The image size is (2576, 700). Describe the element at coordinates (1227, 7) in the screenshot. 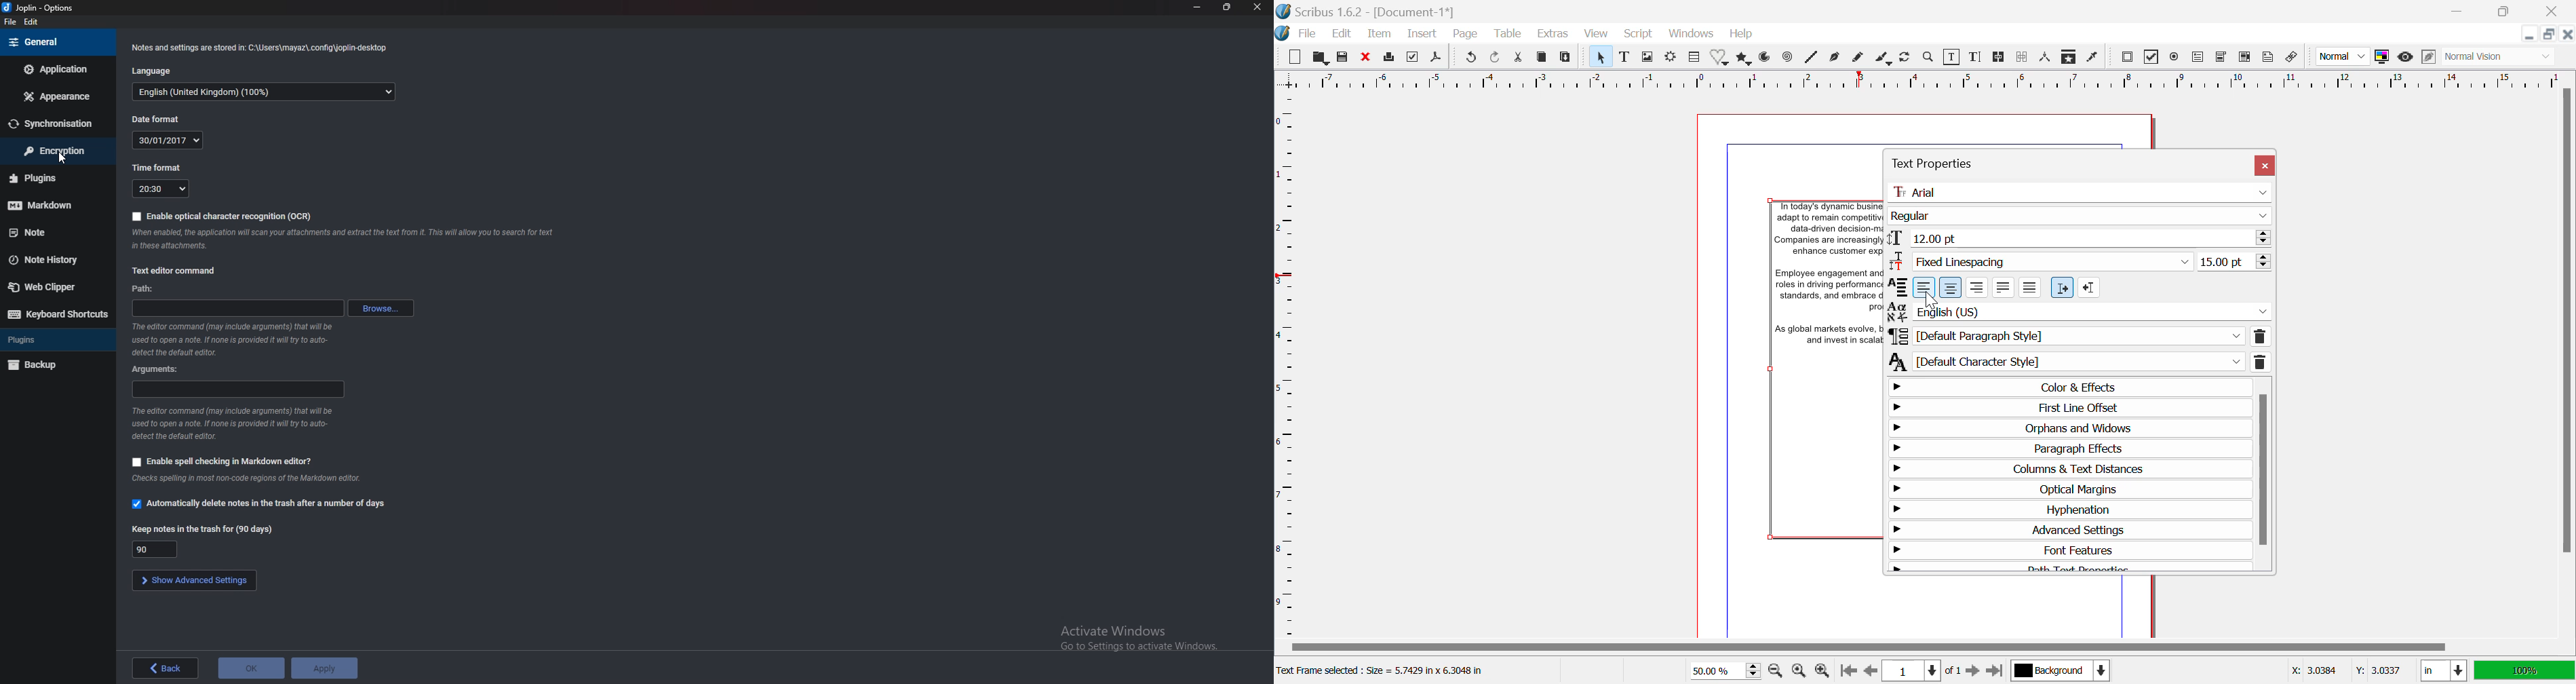

I see `resize` at that location.